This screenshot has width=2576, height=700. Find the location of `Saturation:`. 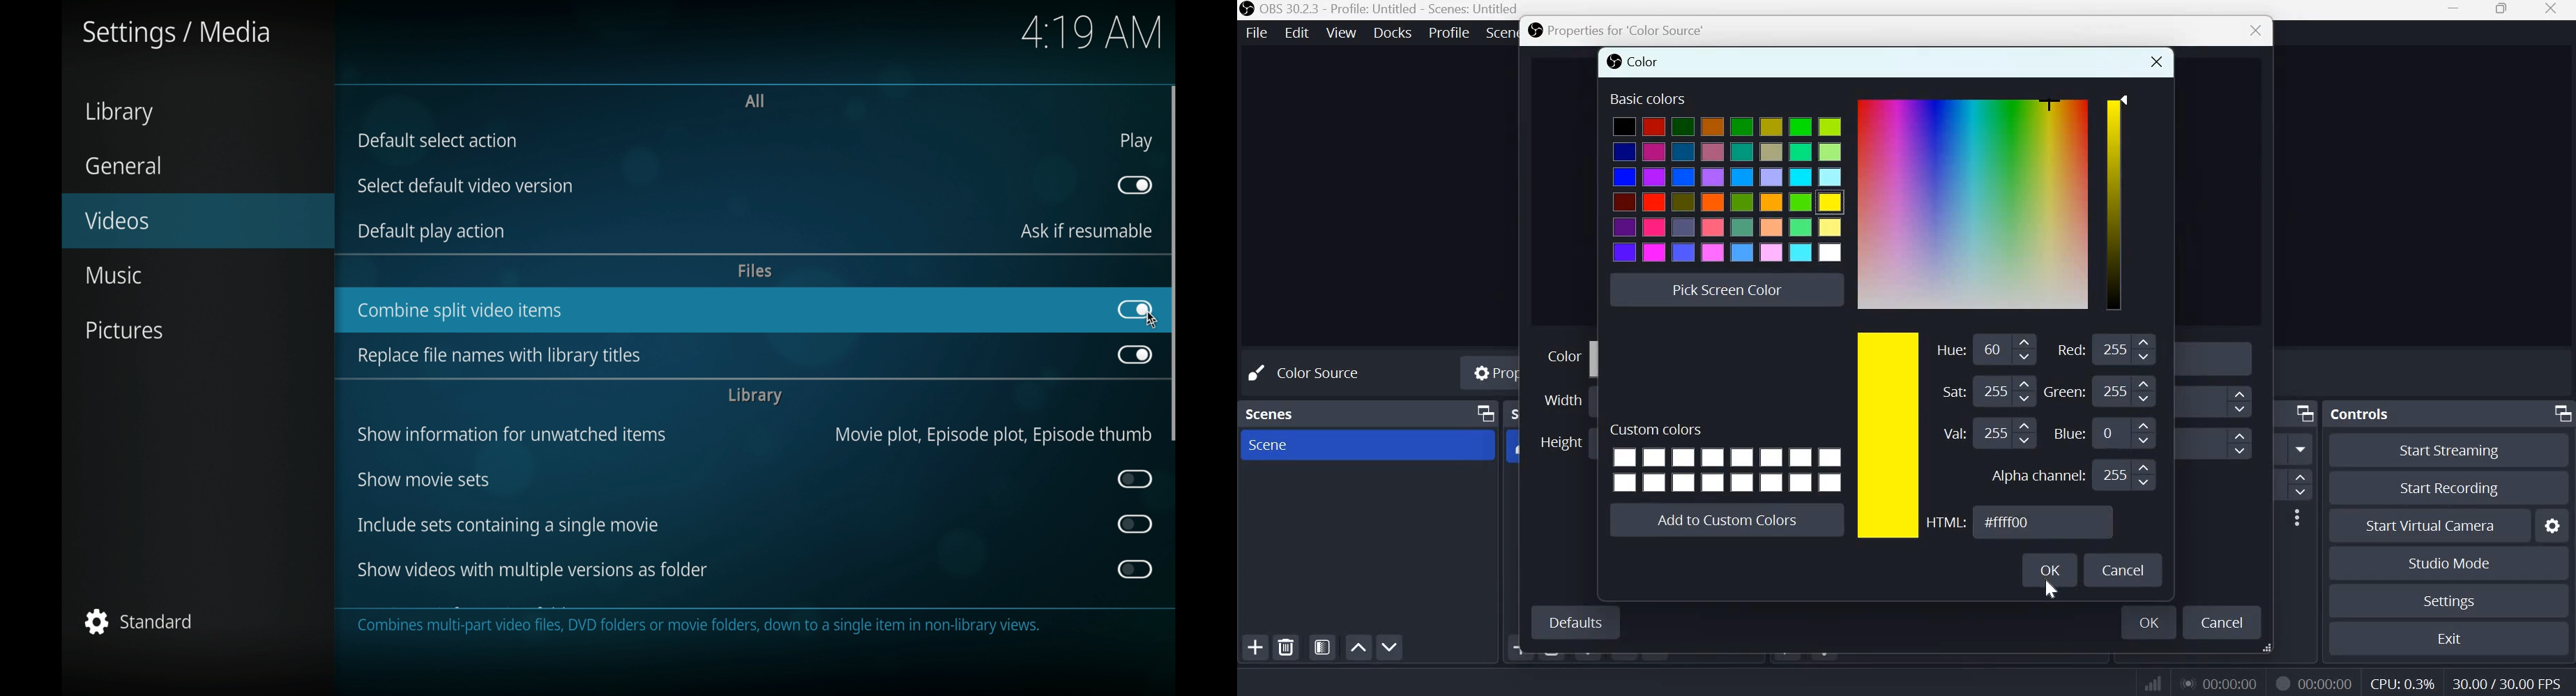

Saturation: is located at coordinates (1950, 389).